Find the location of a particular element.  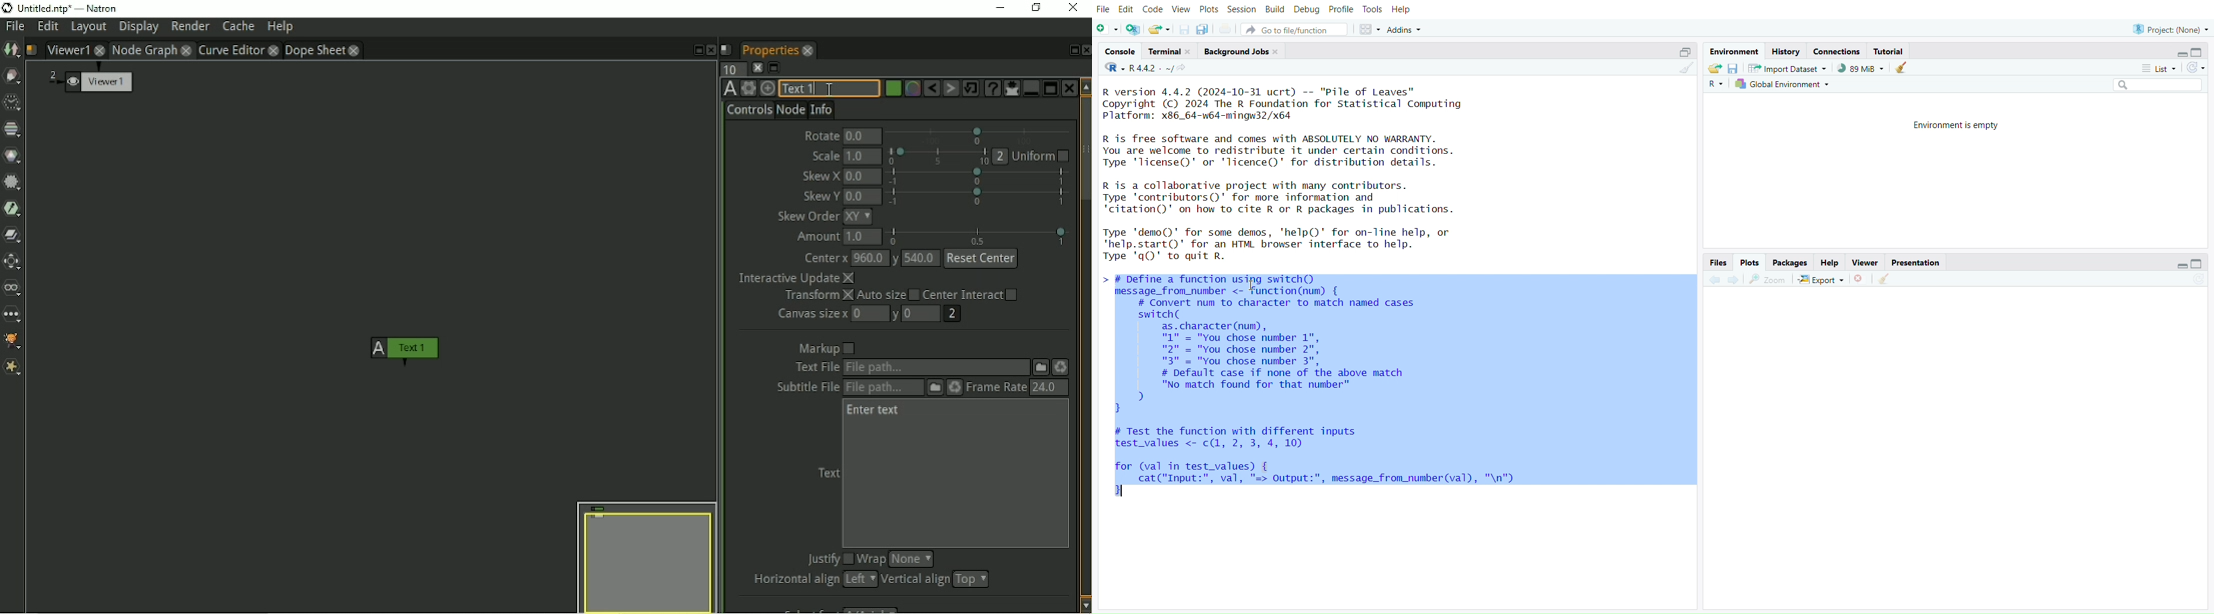

Help is located at coordinates (1407, 11).